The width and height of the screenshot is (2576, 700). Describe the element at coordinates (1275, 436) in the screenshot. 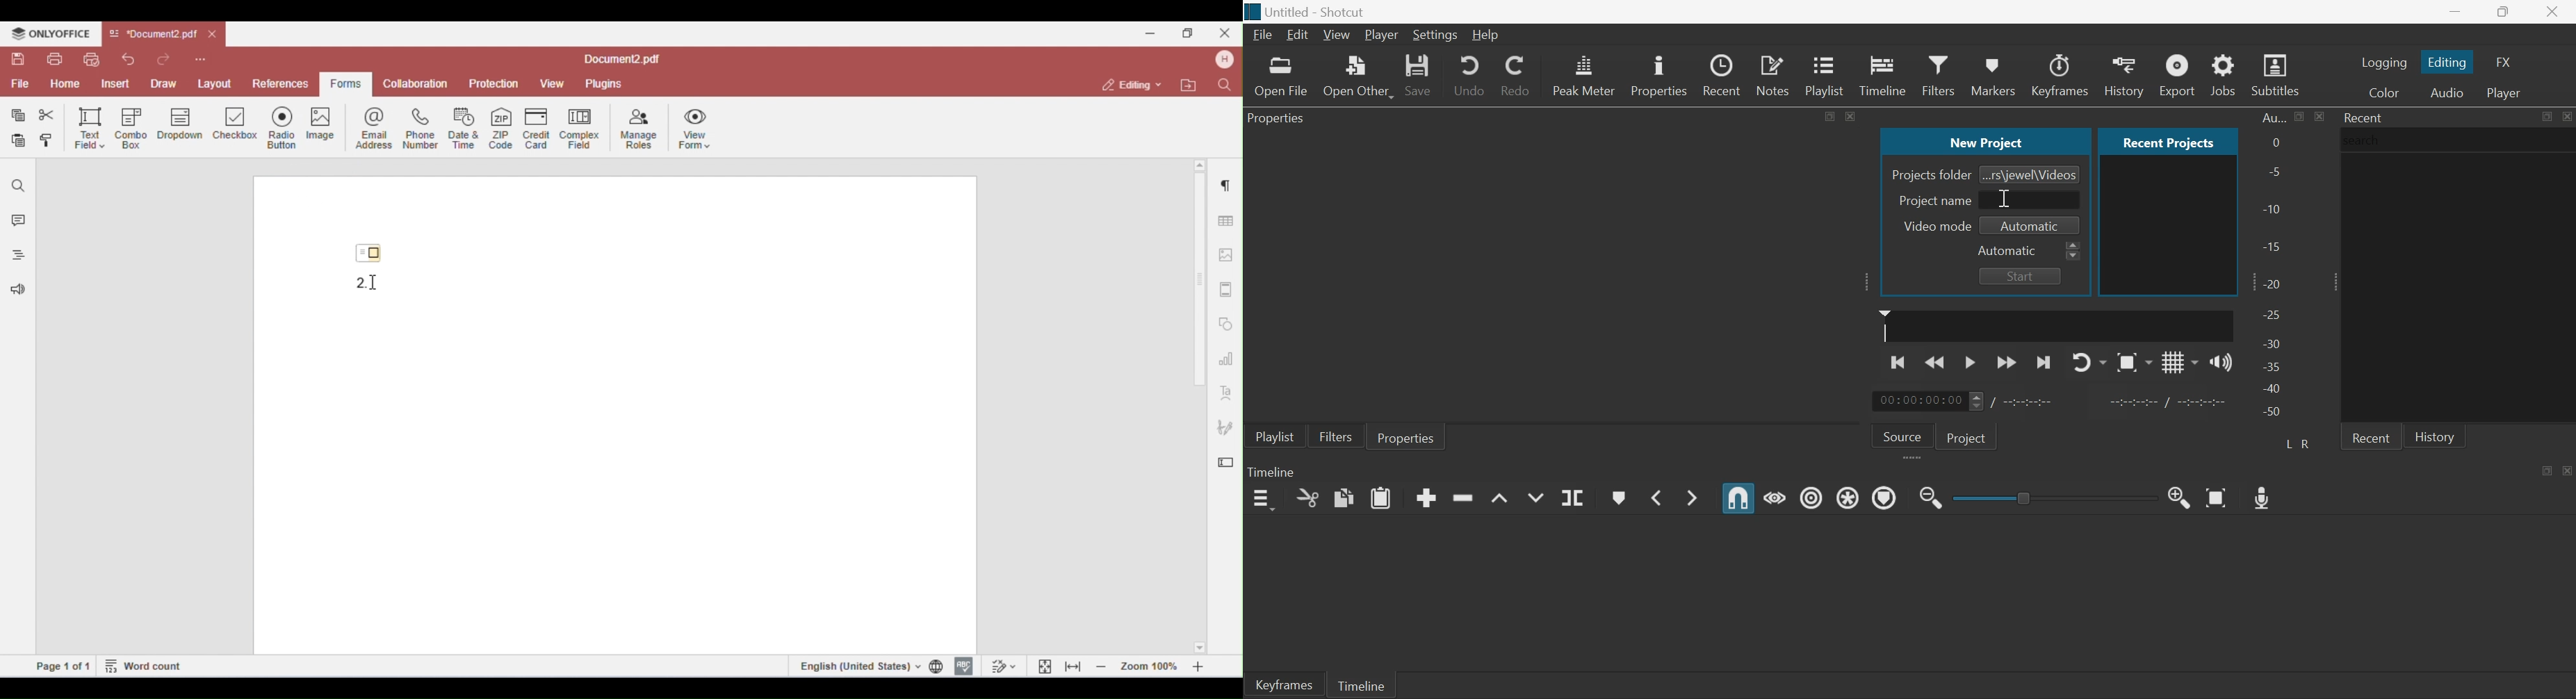

I see `Playlist` at that location.